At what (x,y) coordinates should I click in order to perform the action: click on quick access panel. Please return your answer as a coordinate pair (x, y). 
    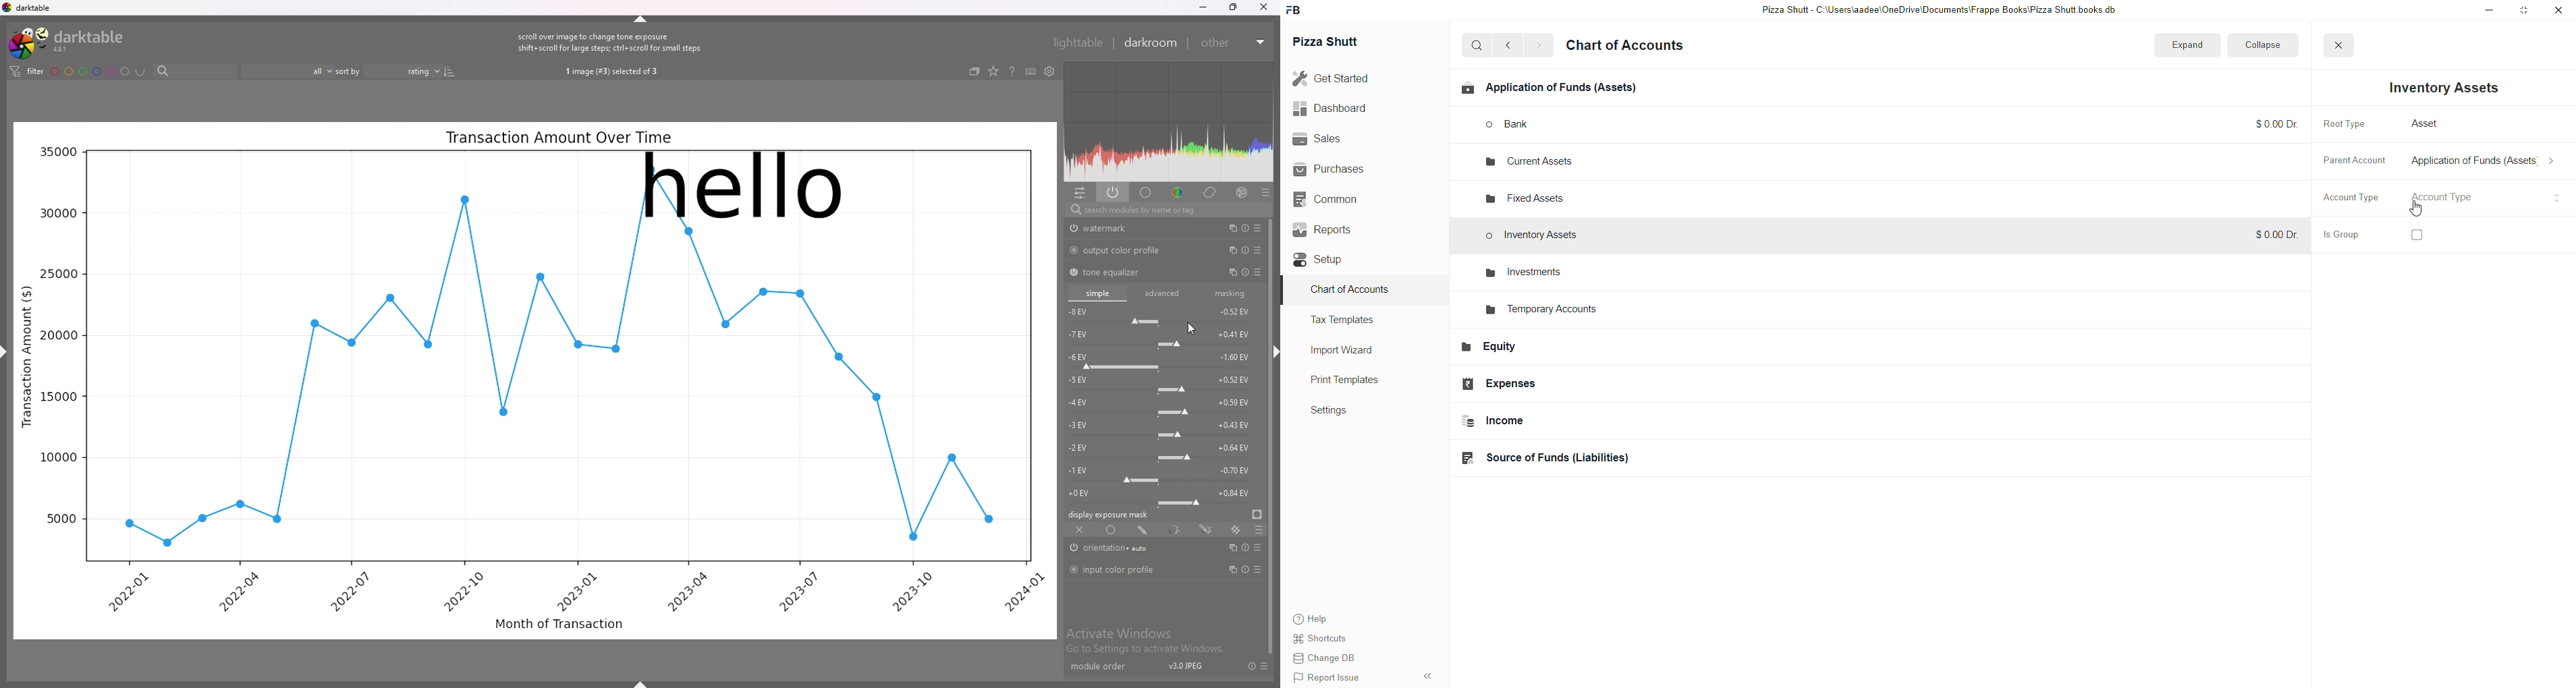
    Looking at the image, I should click on (1081, 193).